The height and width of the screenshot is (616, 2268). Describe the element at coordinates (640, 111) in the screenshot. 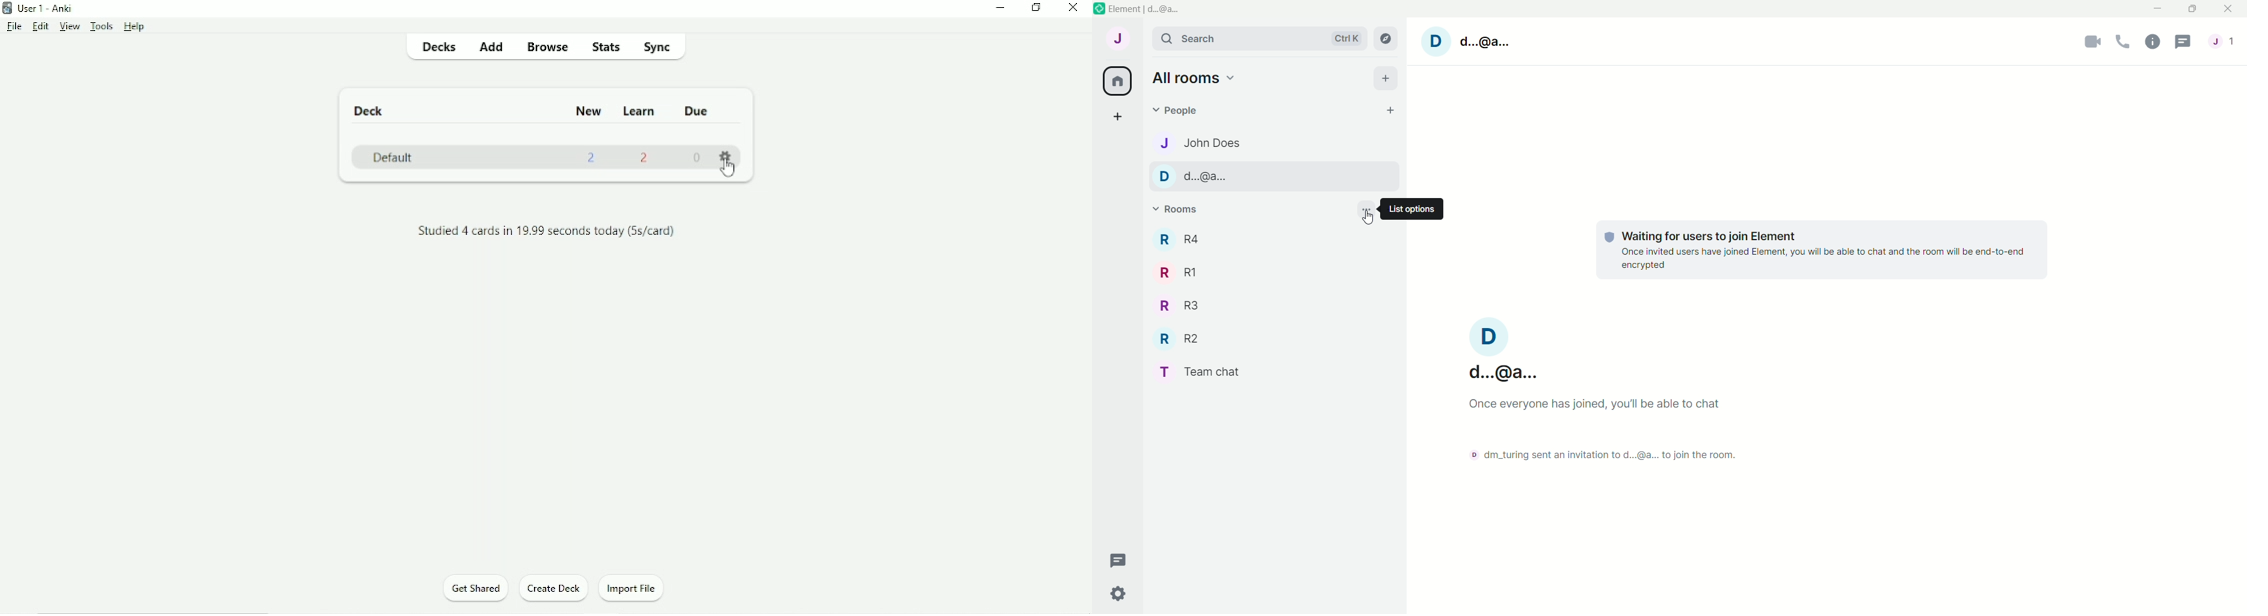

I see `Learn` at that location.